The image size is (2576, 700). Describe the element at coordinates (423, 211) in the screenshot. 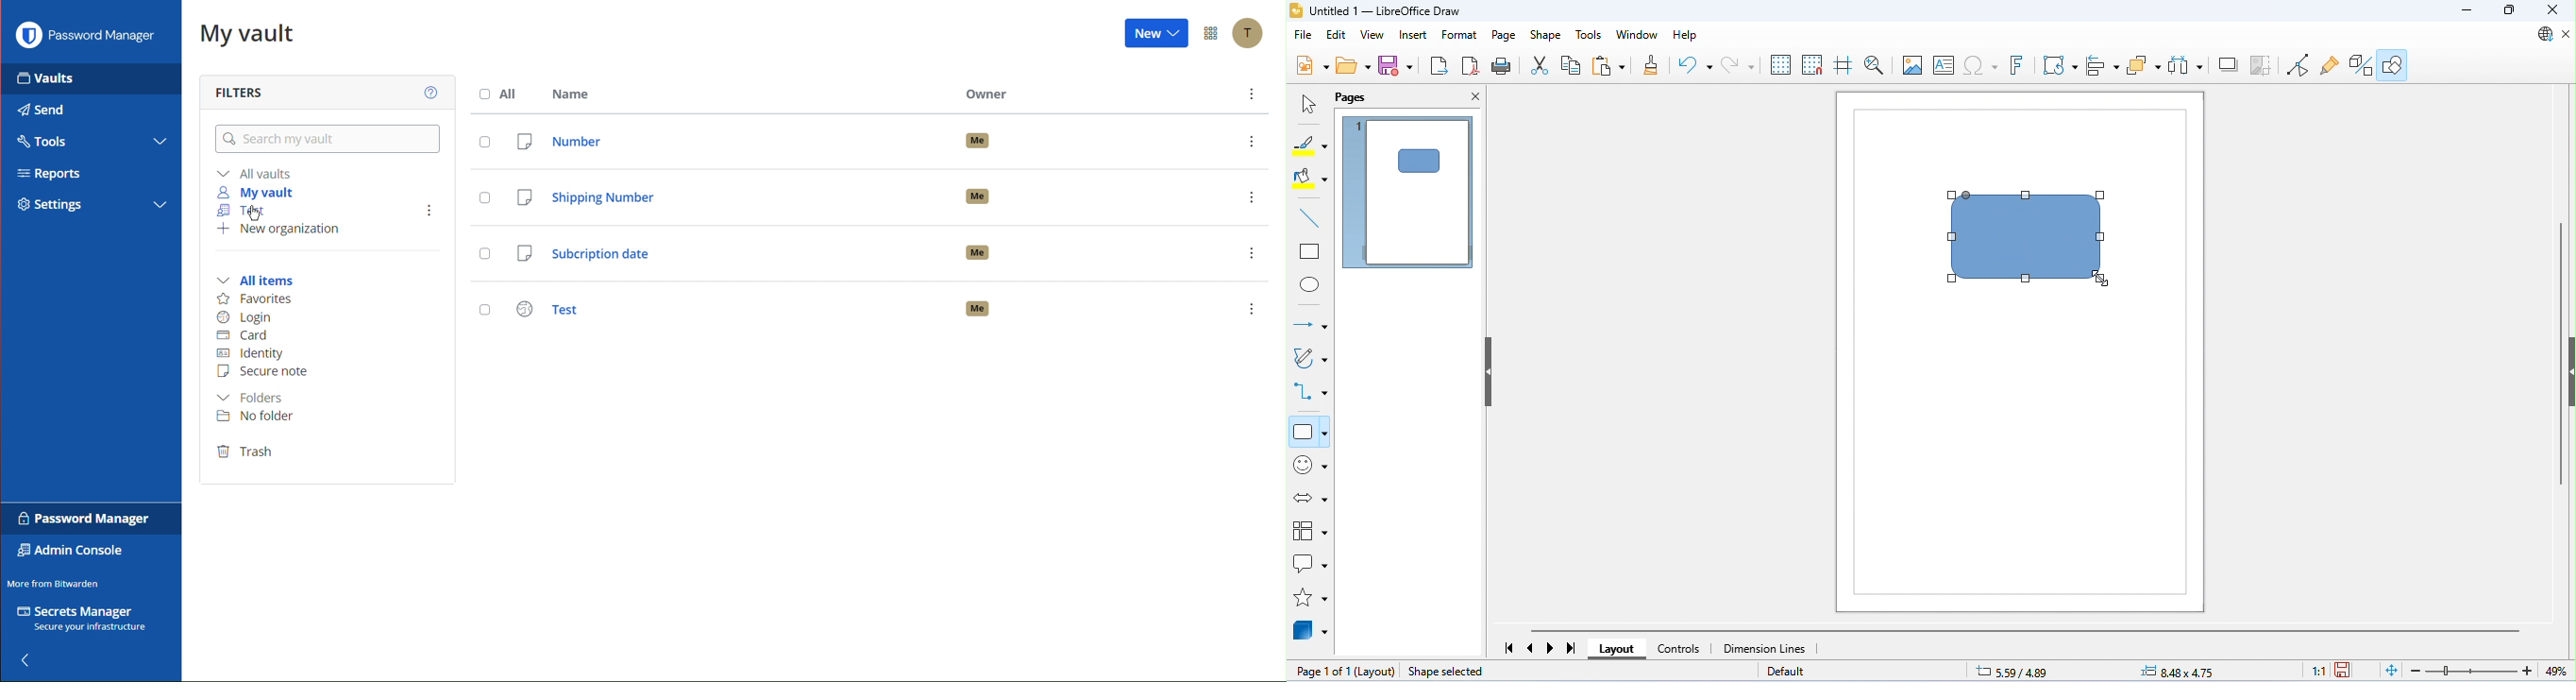

I see `More` at that location.